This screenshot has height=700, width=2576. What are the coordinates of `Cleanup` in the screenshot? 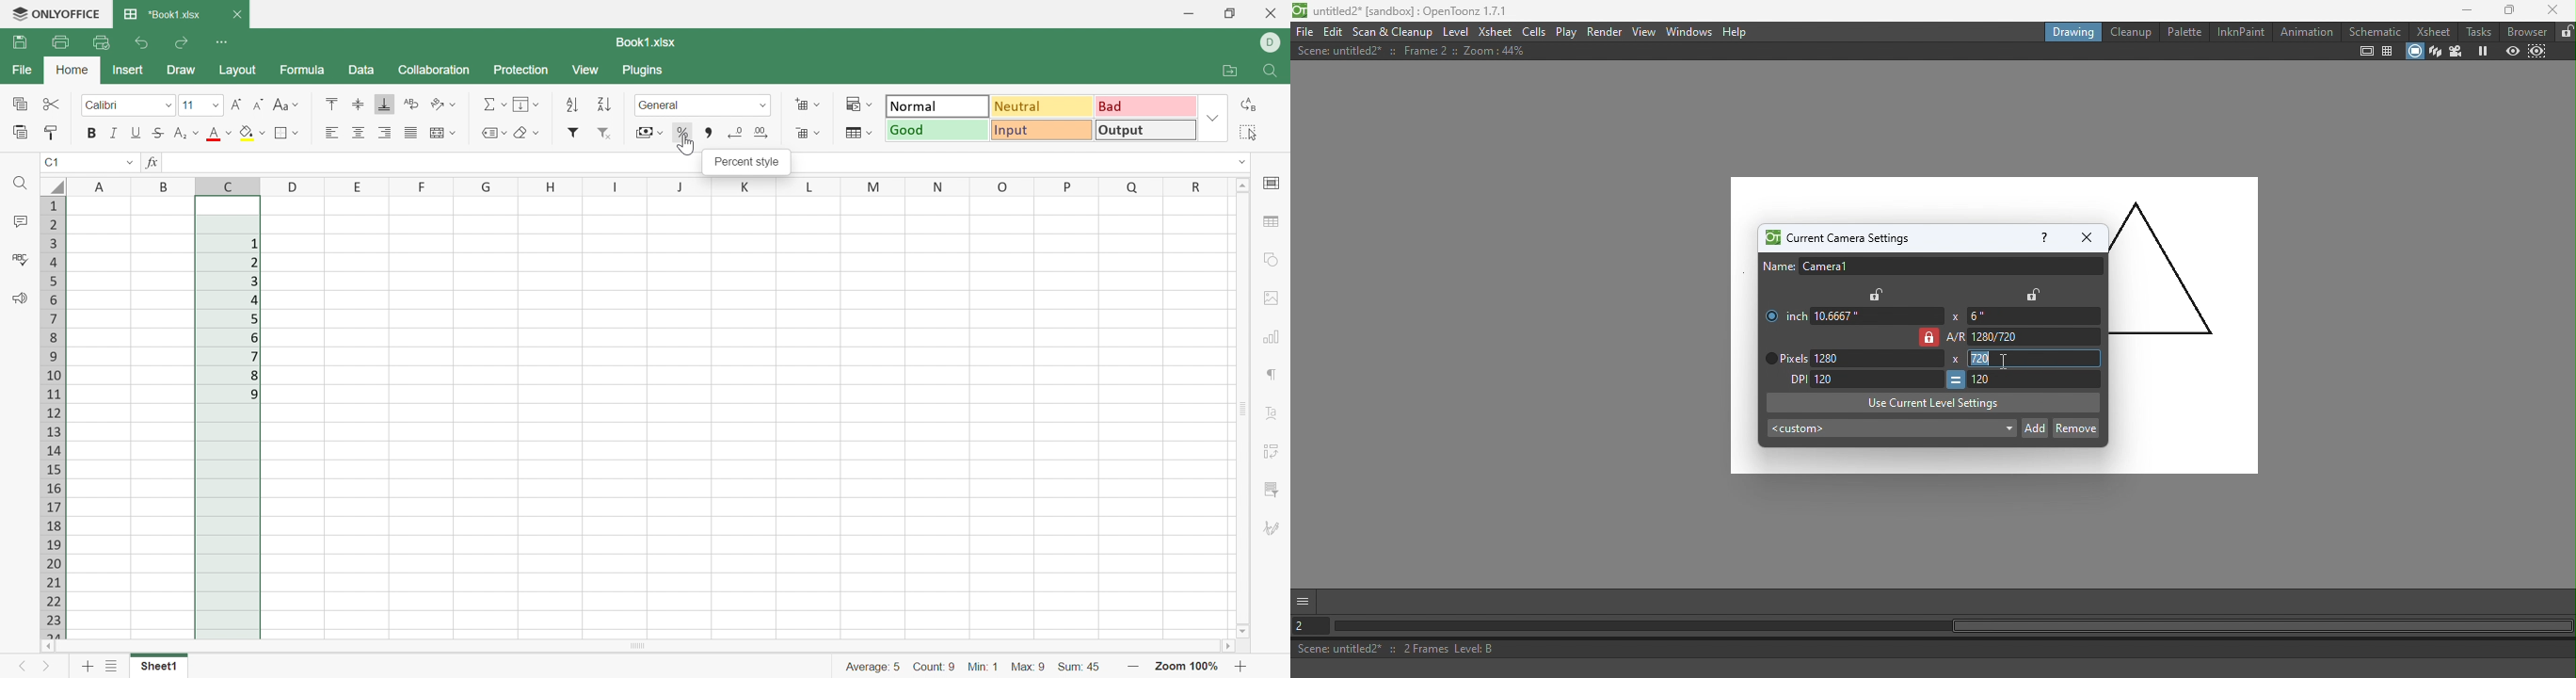 It's located at (2129, 31).